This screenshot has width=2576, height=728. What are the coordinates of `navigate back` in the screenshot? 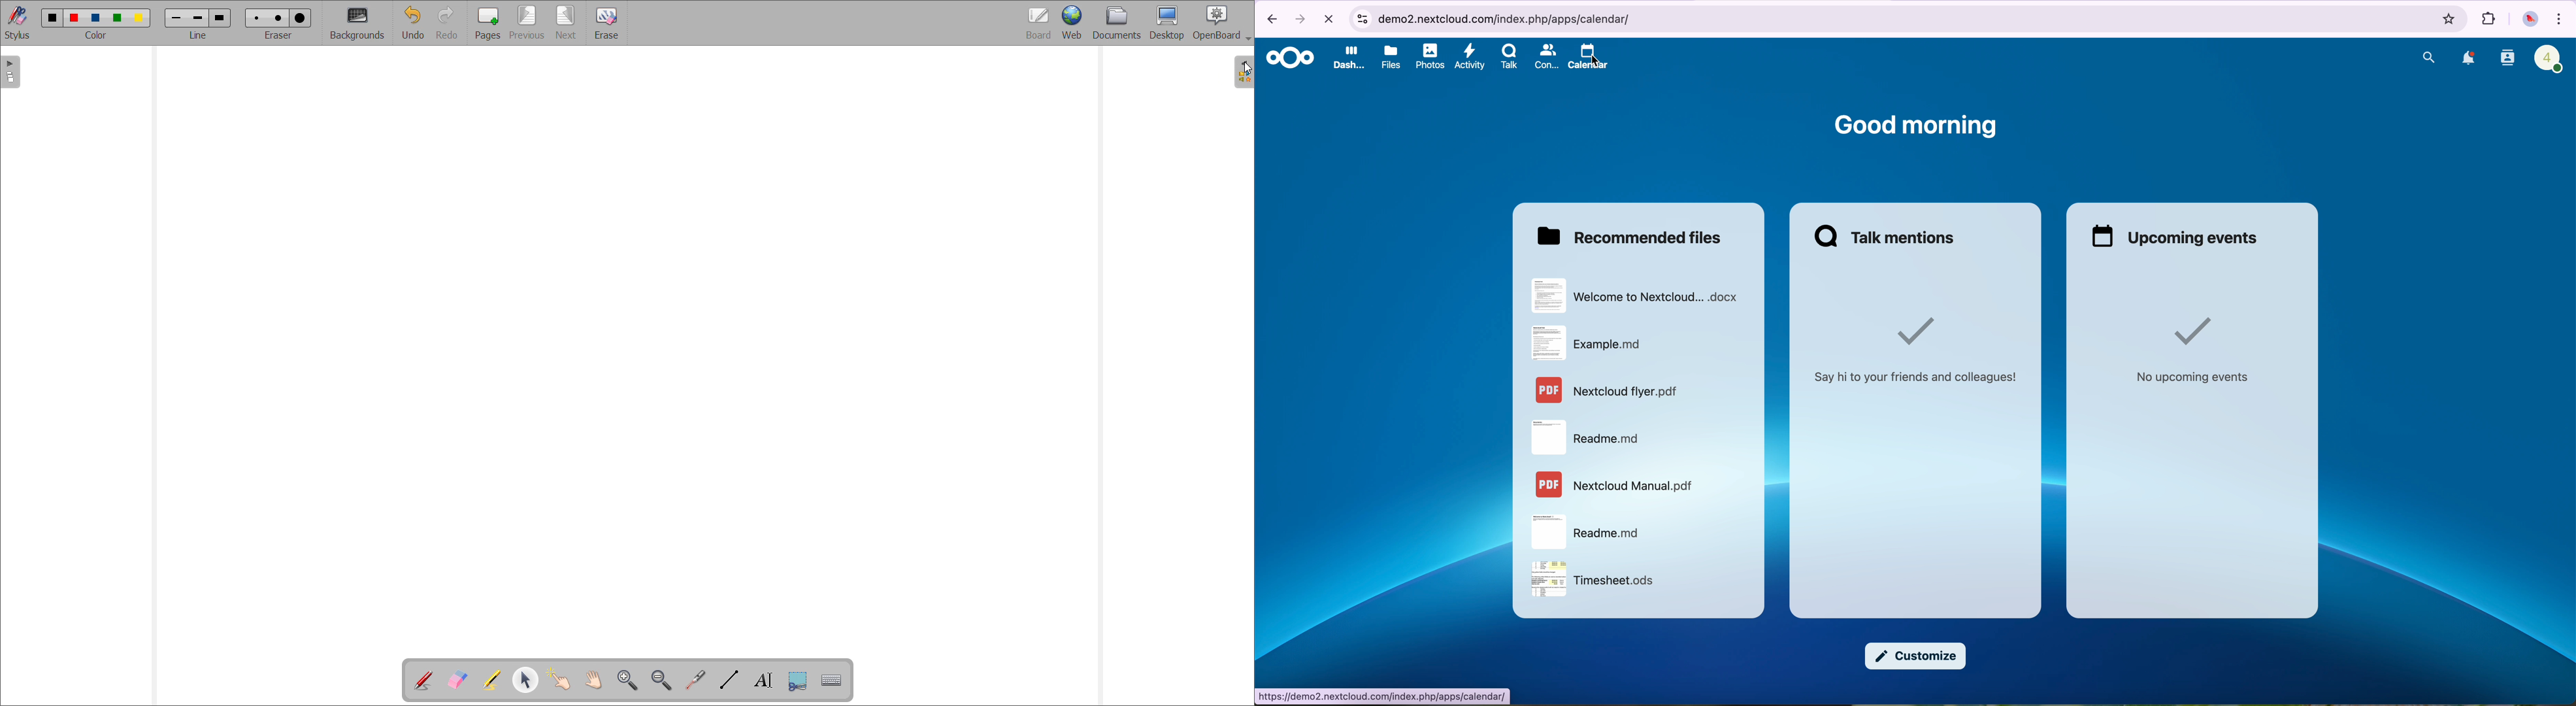 It's located at (1272, 18).